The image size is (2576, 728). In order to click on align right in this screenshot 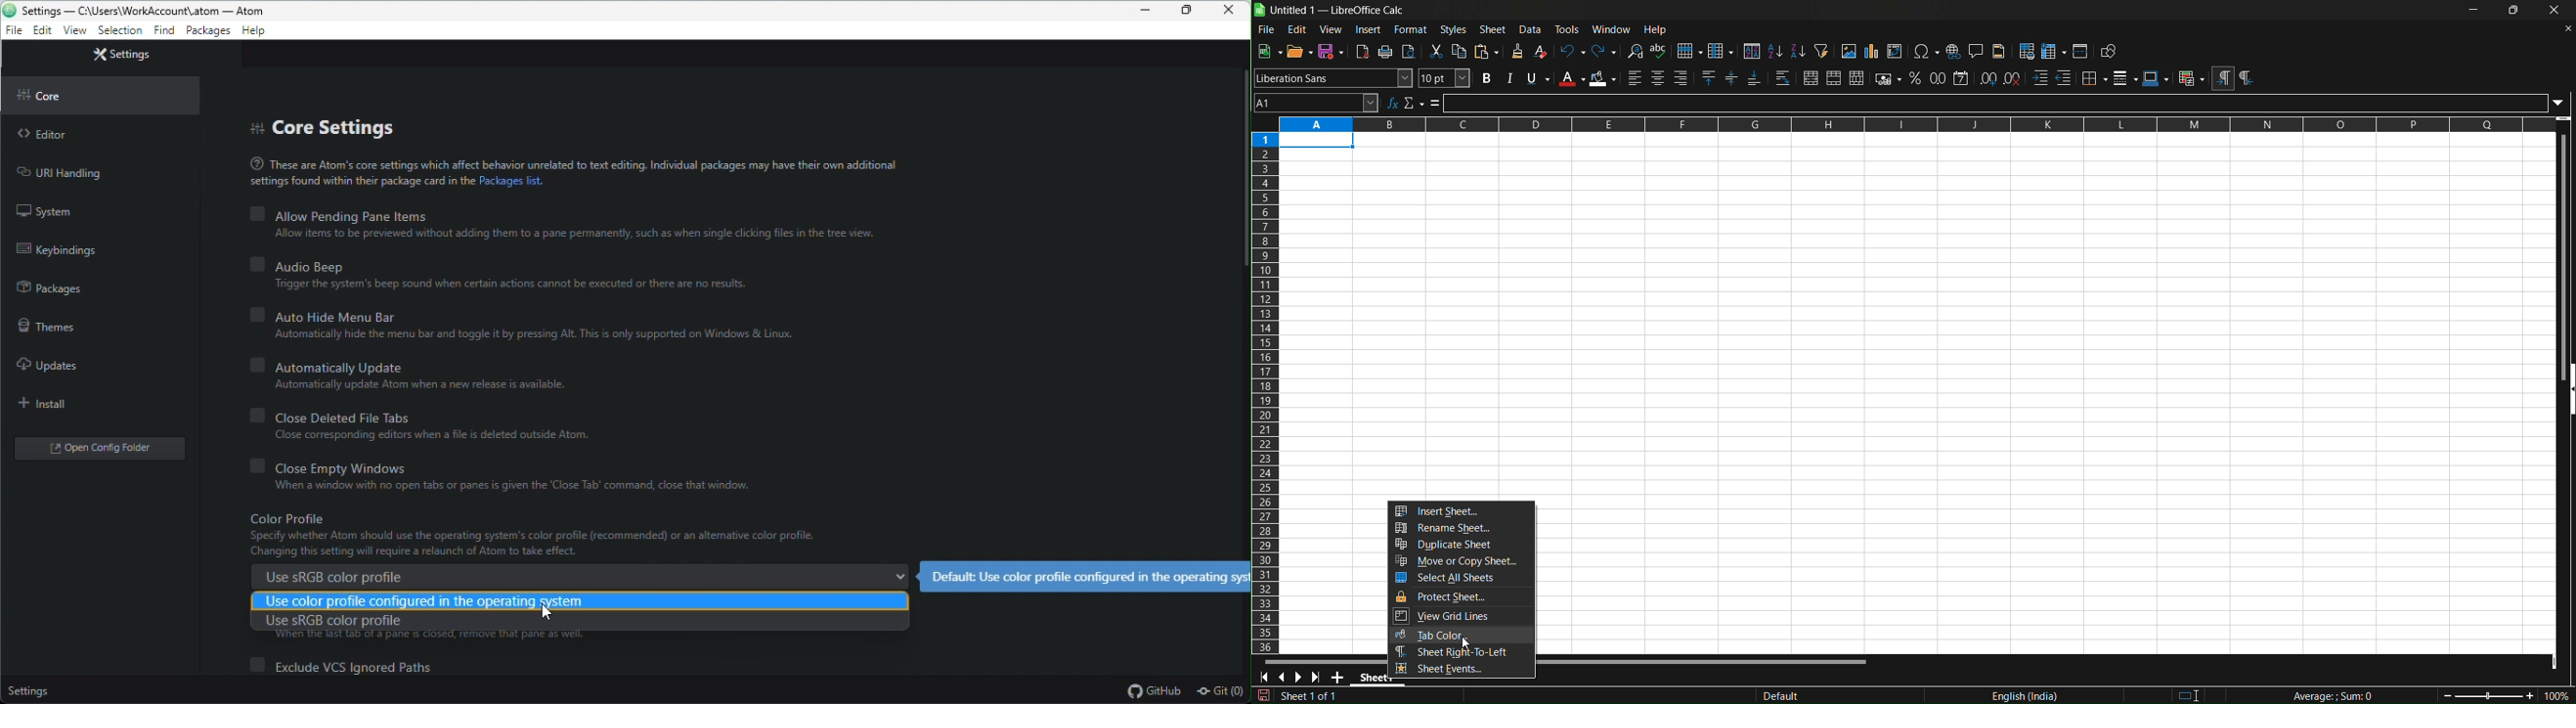, I will do `click(1683, 79)`.